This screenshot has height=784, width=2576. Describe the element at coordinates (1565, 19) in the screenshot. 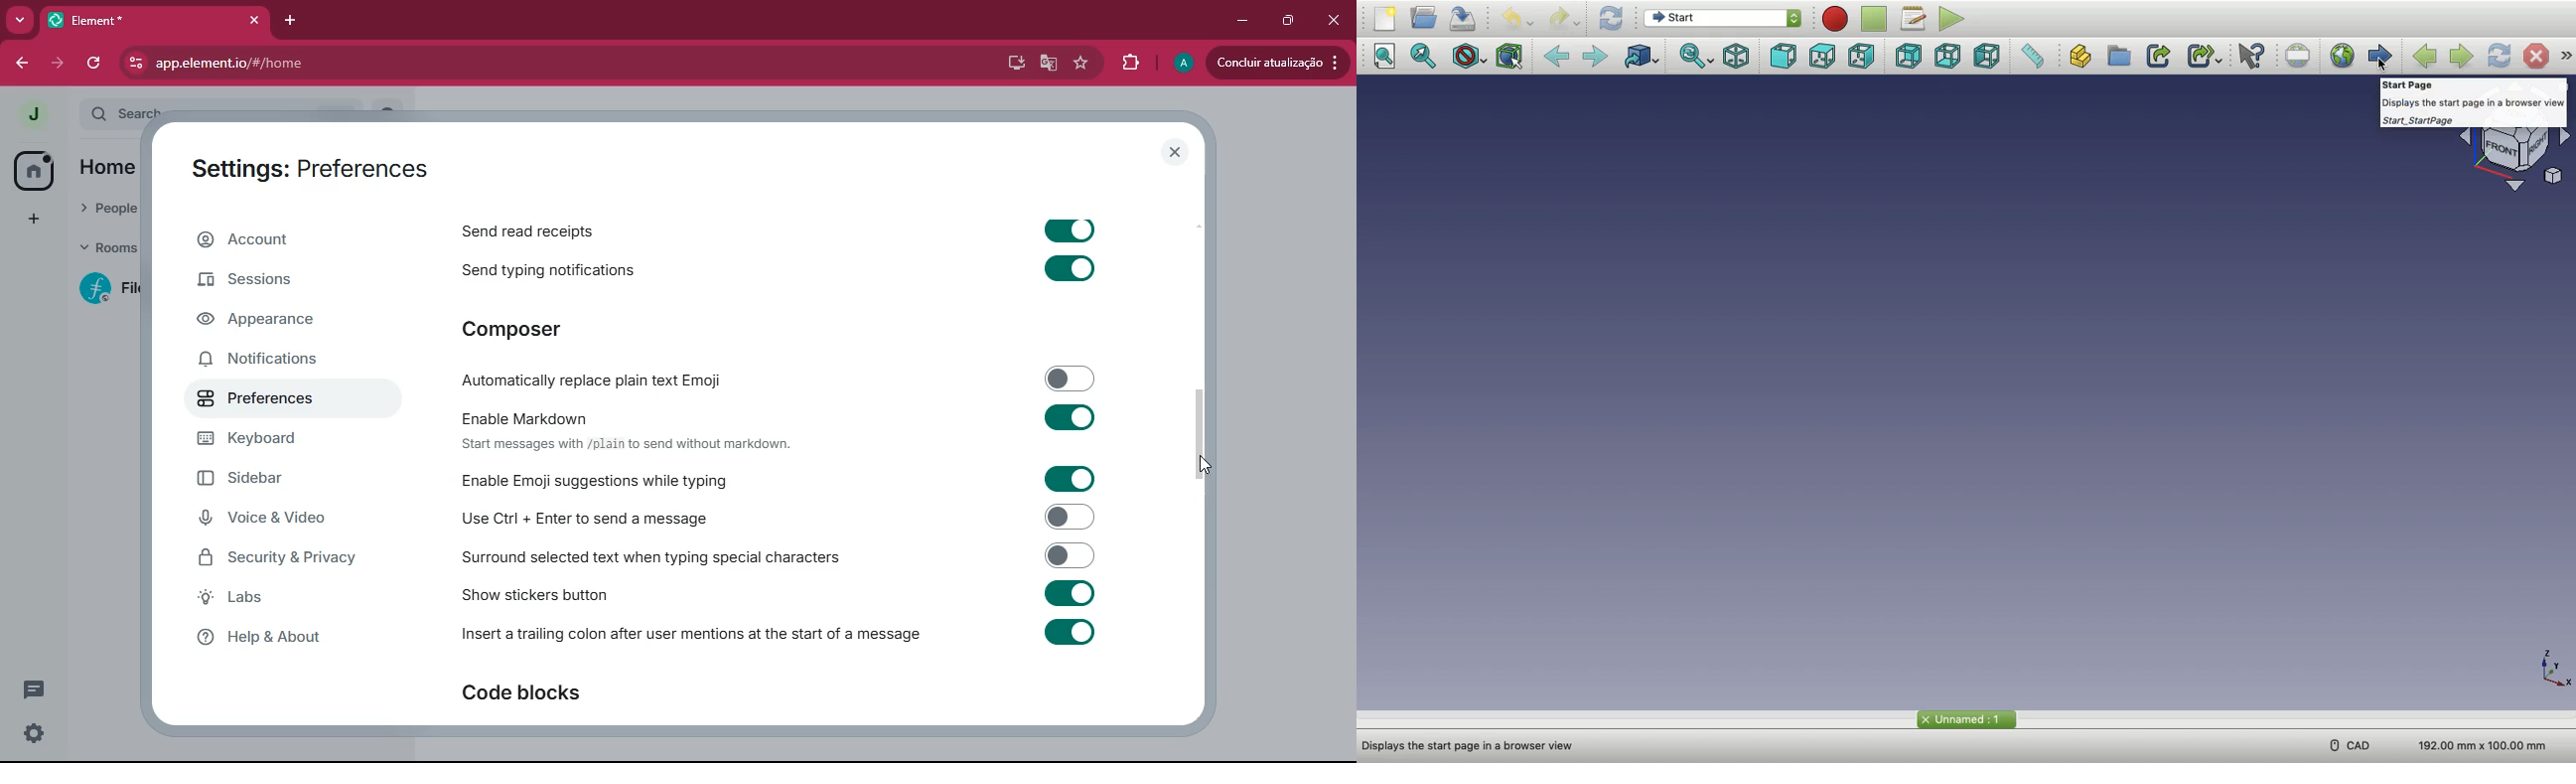

I see `Redo` at that location.